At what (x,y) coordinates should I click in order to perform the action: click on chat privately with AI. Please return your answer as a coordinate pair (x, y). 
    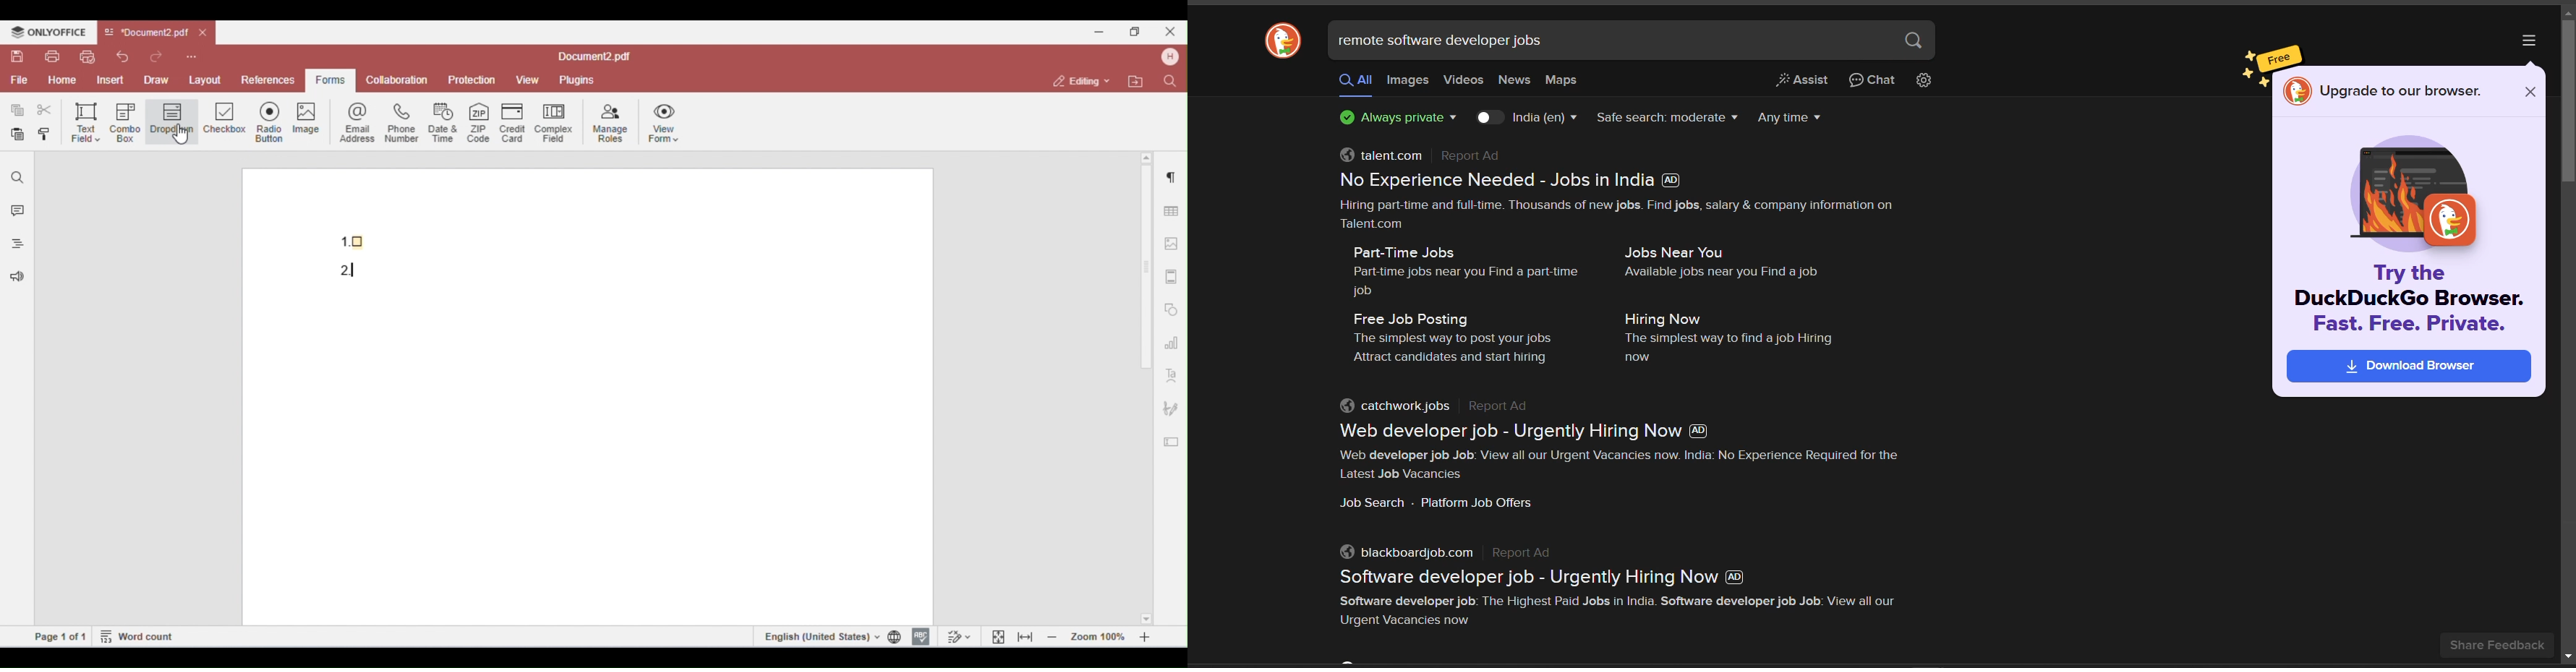
    Looking at the image, I should click on (1872, 80).